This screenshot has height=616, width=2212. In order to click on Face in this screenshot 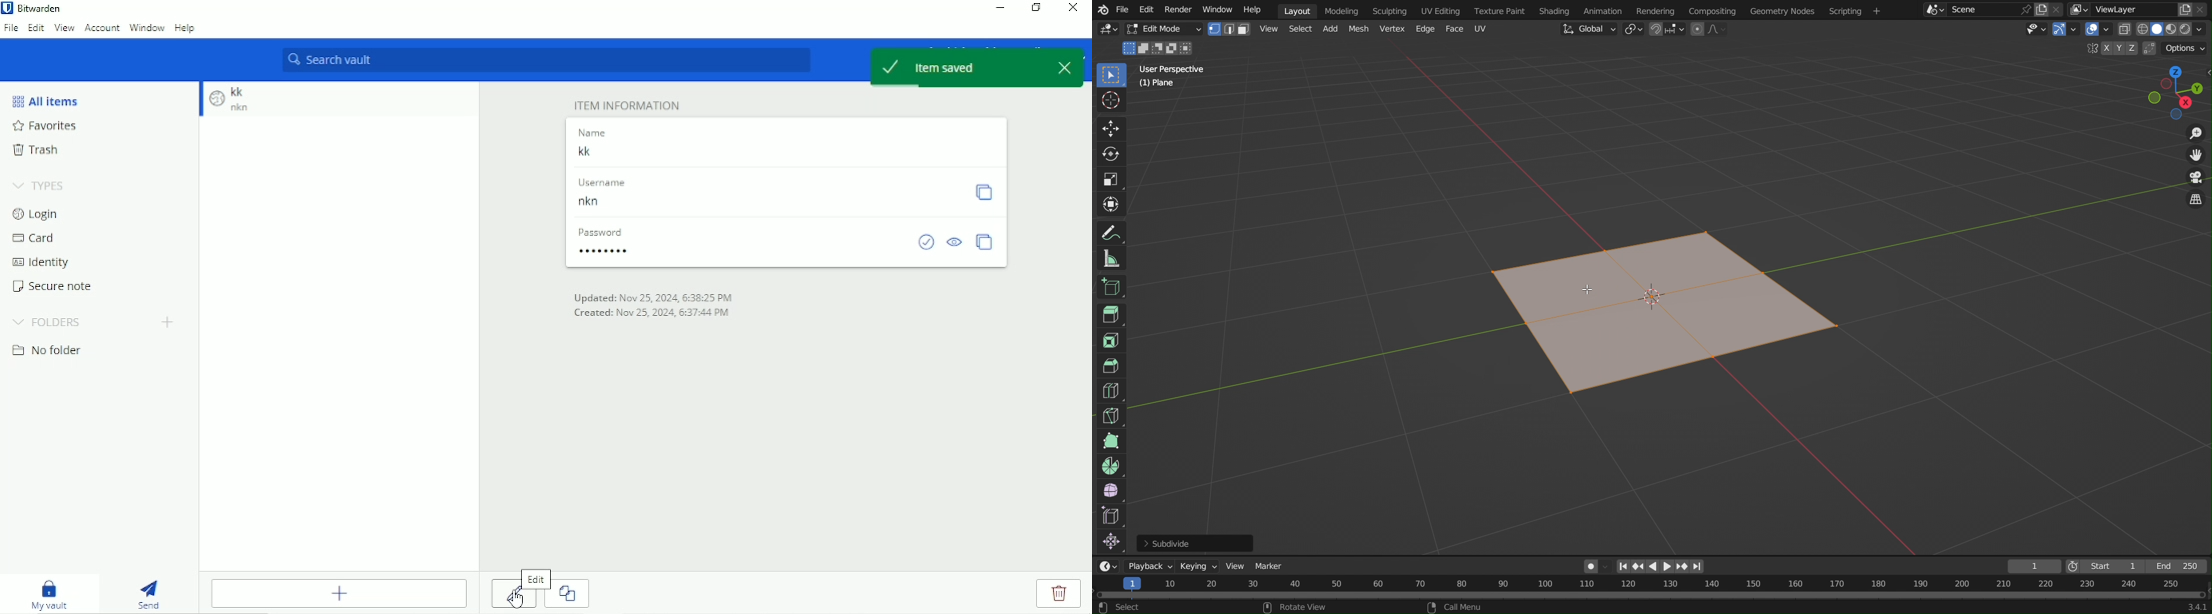, I will do `click(1455, 29)`.